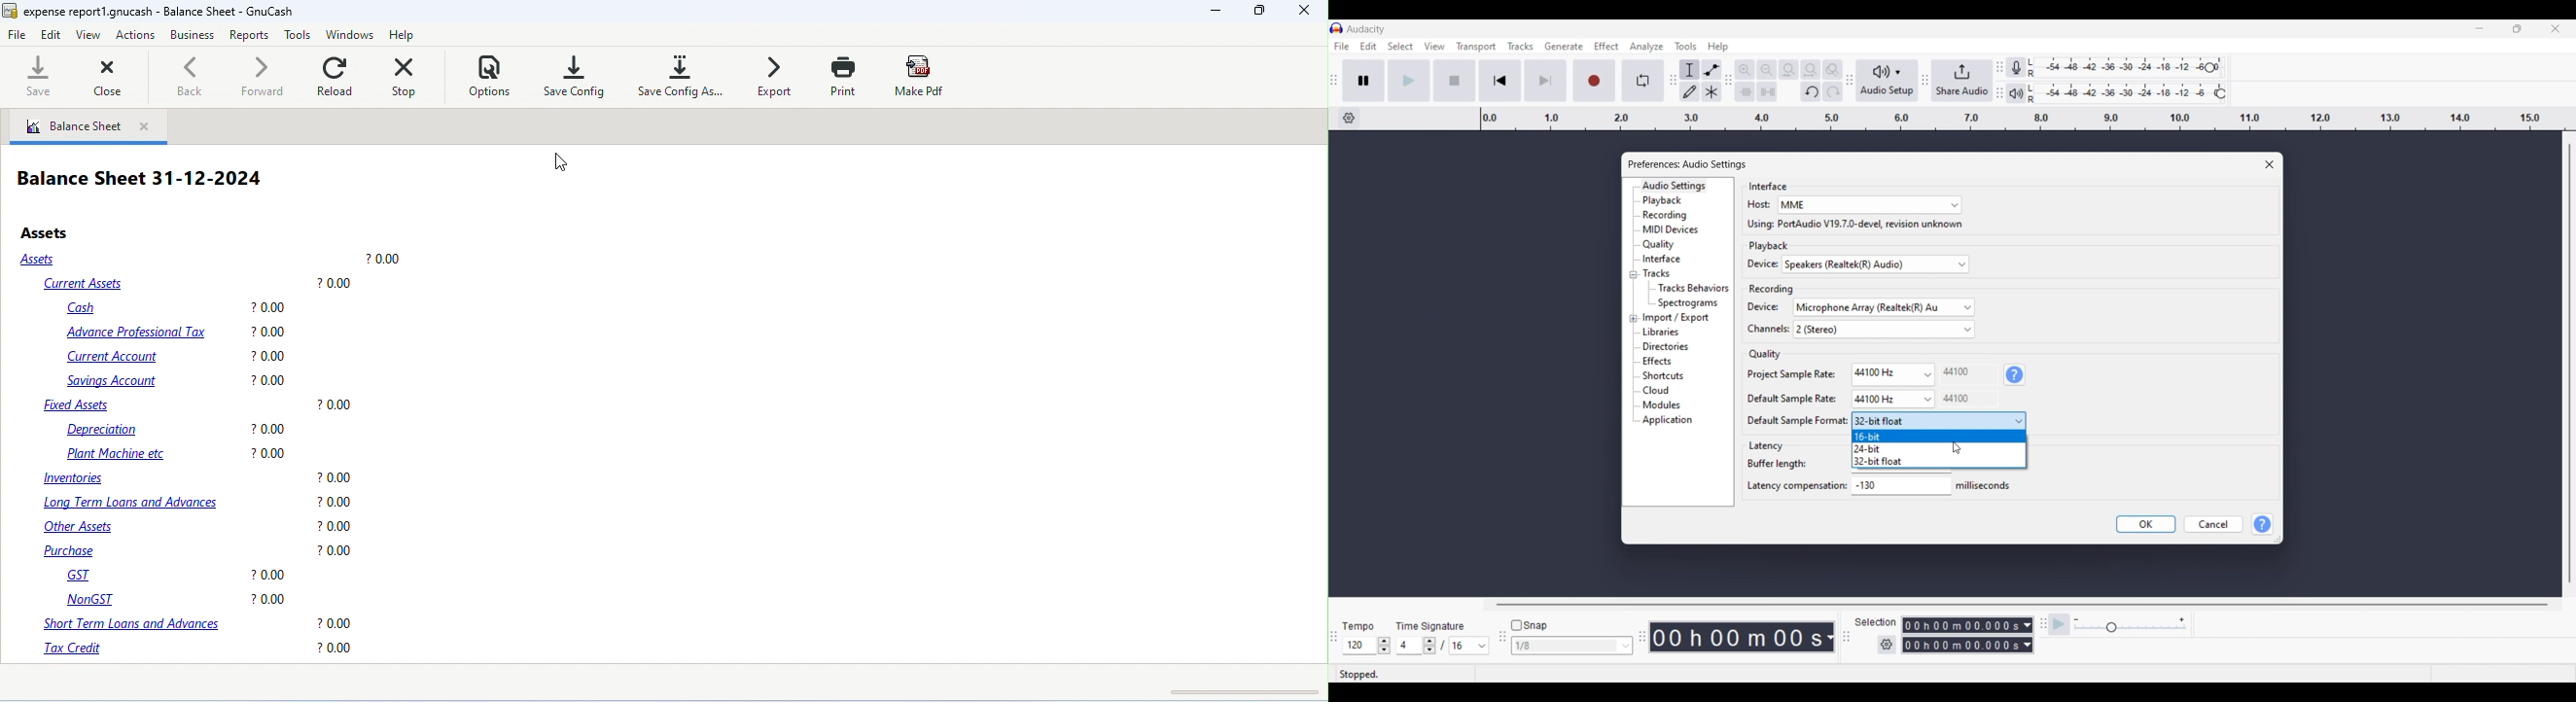  Describe the element at coordinates (1737, 637) in the screenshot. I see `Shows recorded duration` at that location.